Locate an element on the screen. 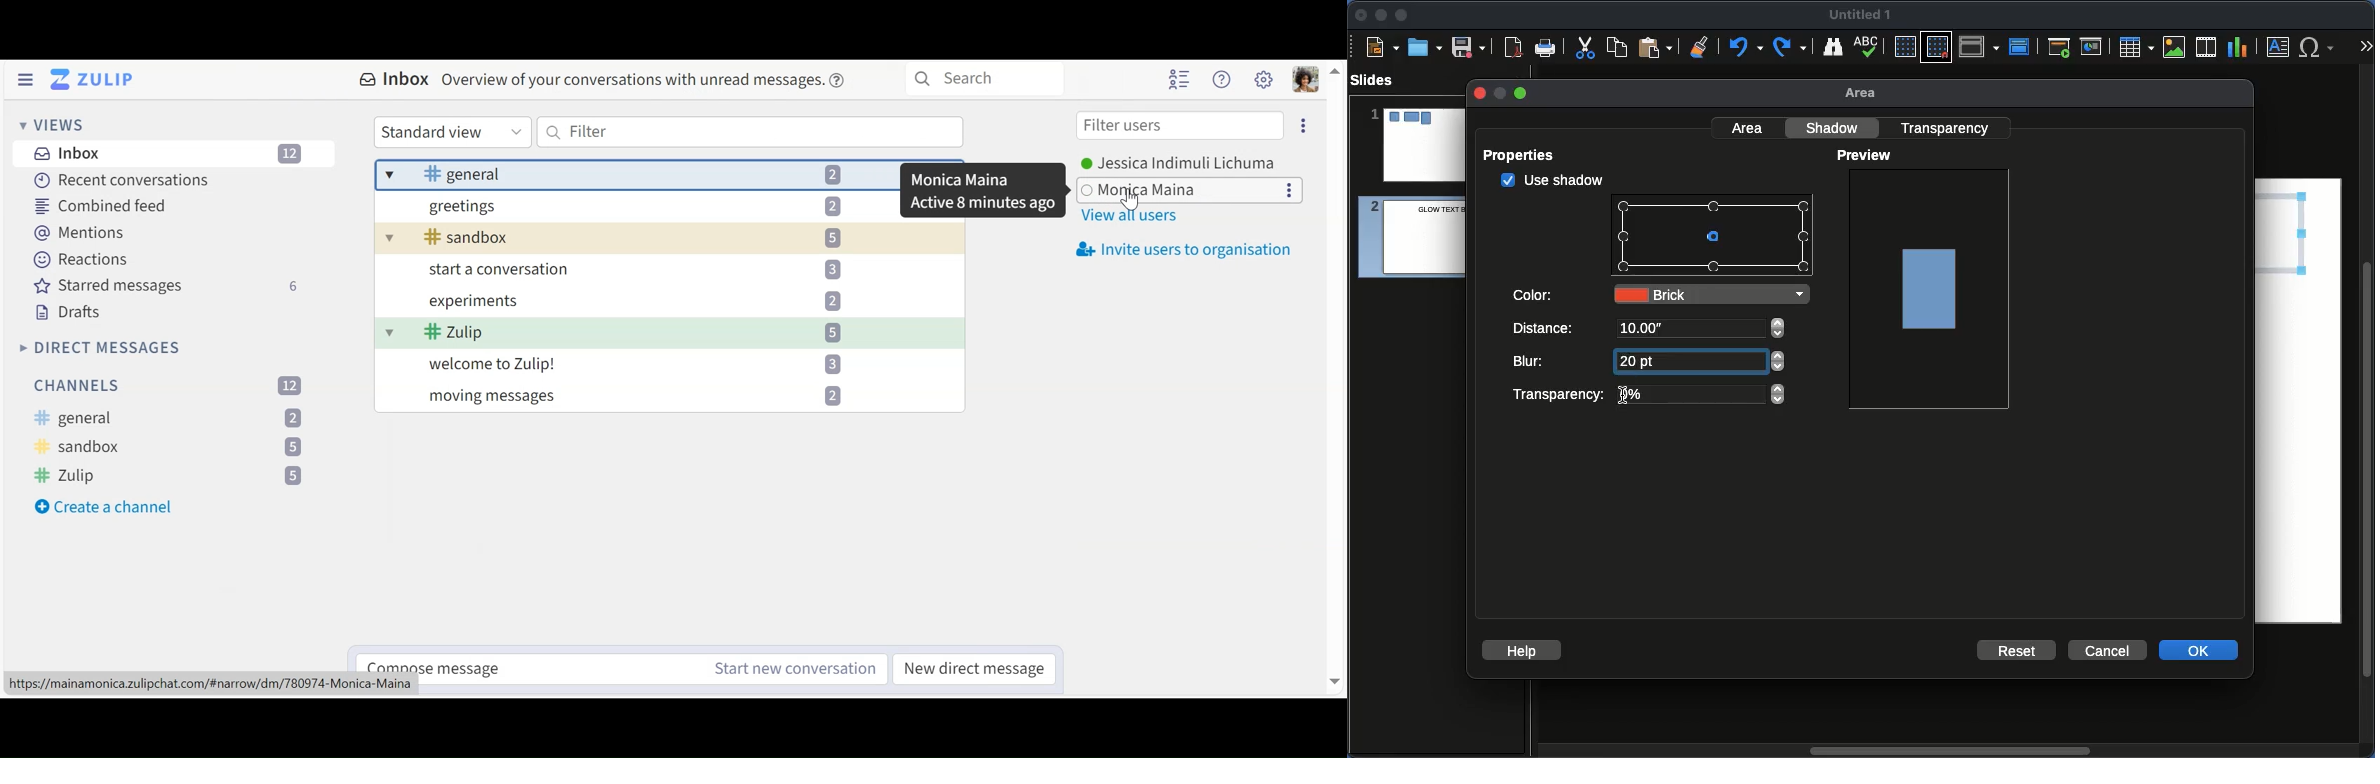  checked Use shadow is located at coordinates (1553, 180).